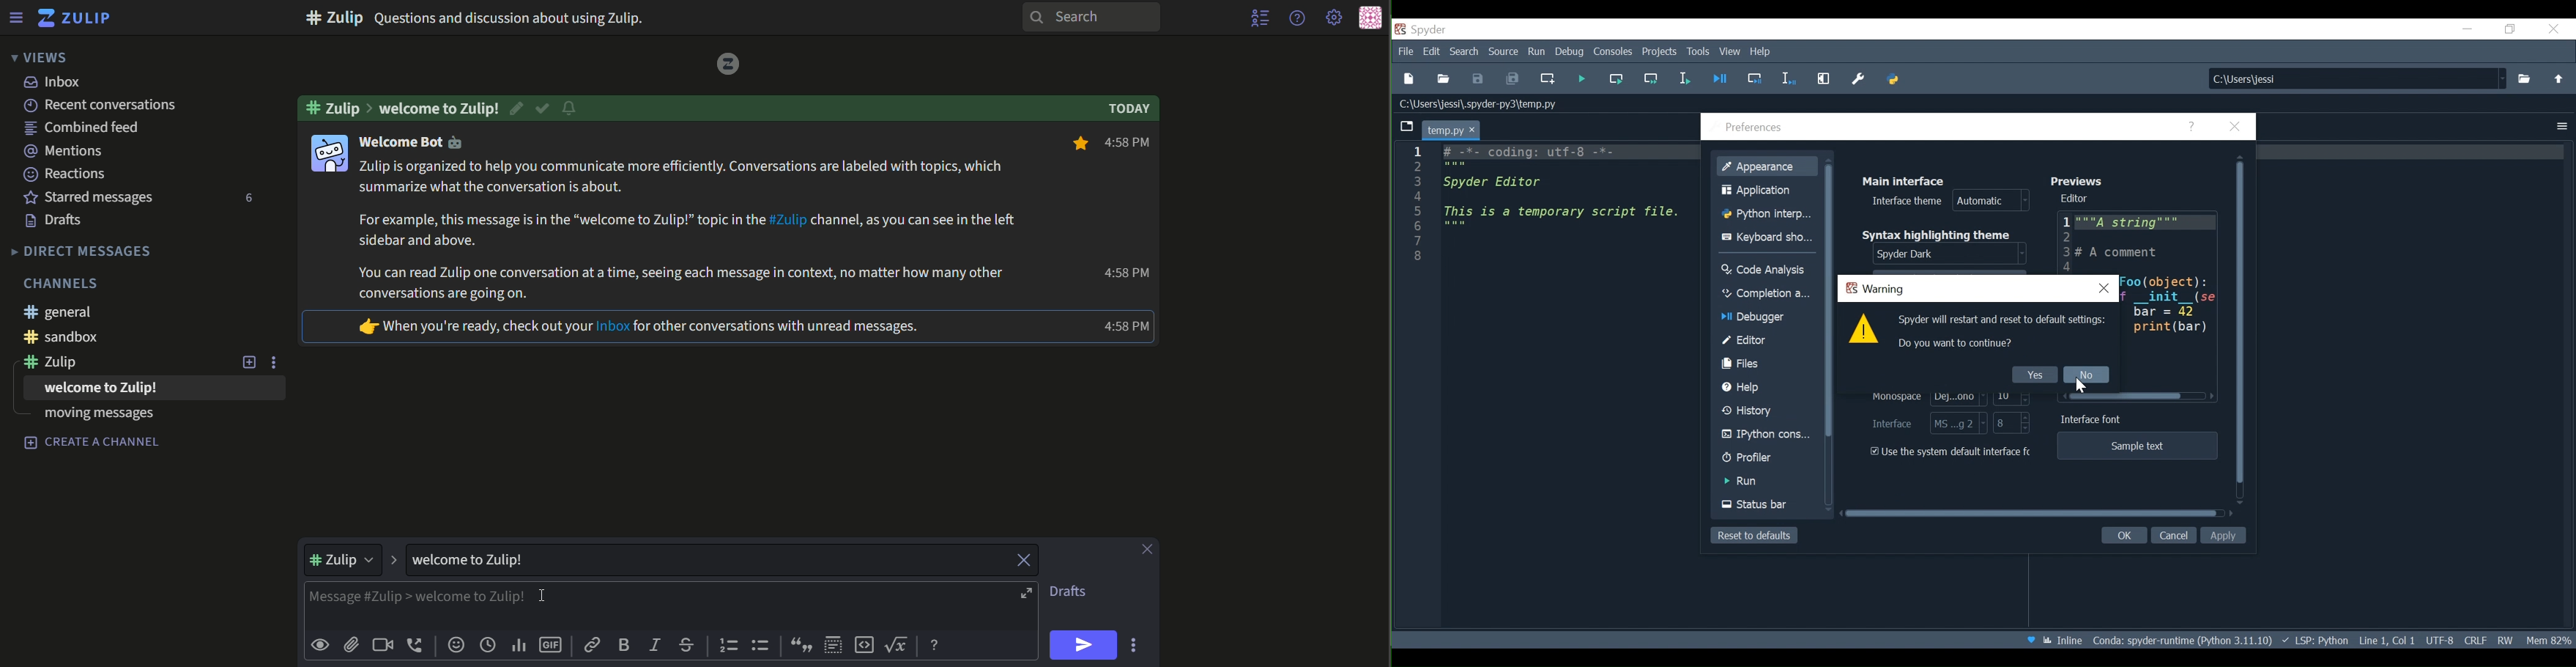 This screenshot has width=2576, height=672. What do you see at coordinates (1548, 79) in the screenshot?
I see `Create new file at the current file` at bounding box center [1548, 79].